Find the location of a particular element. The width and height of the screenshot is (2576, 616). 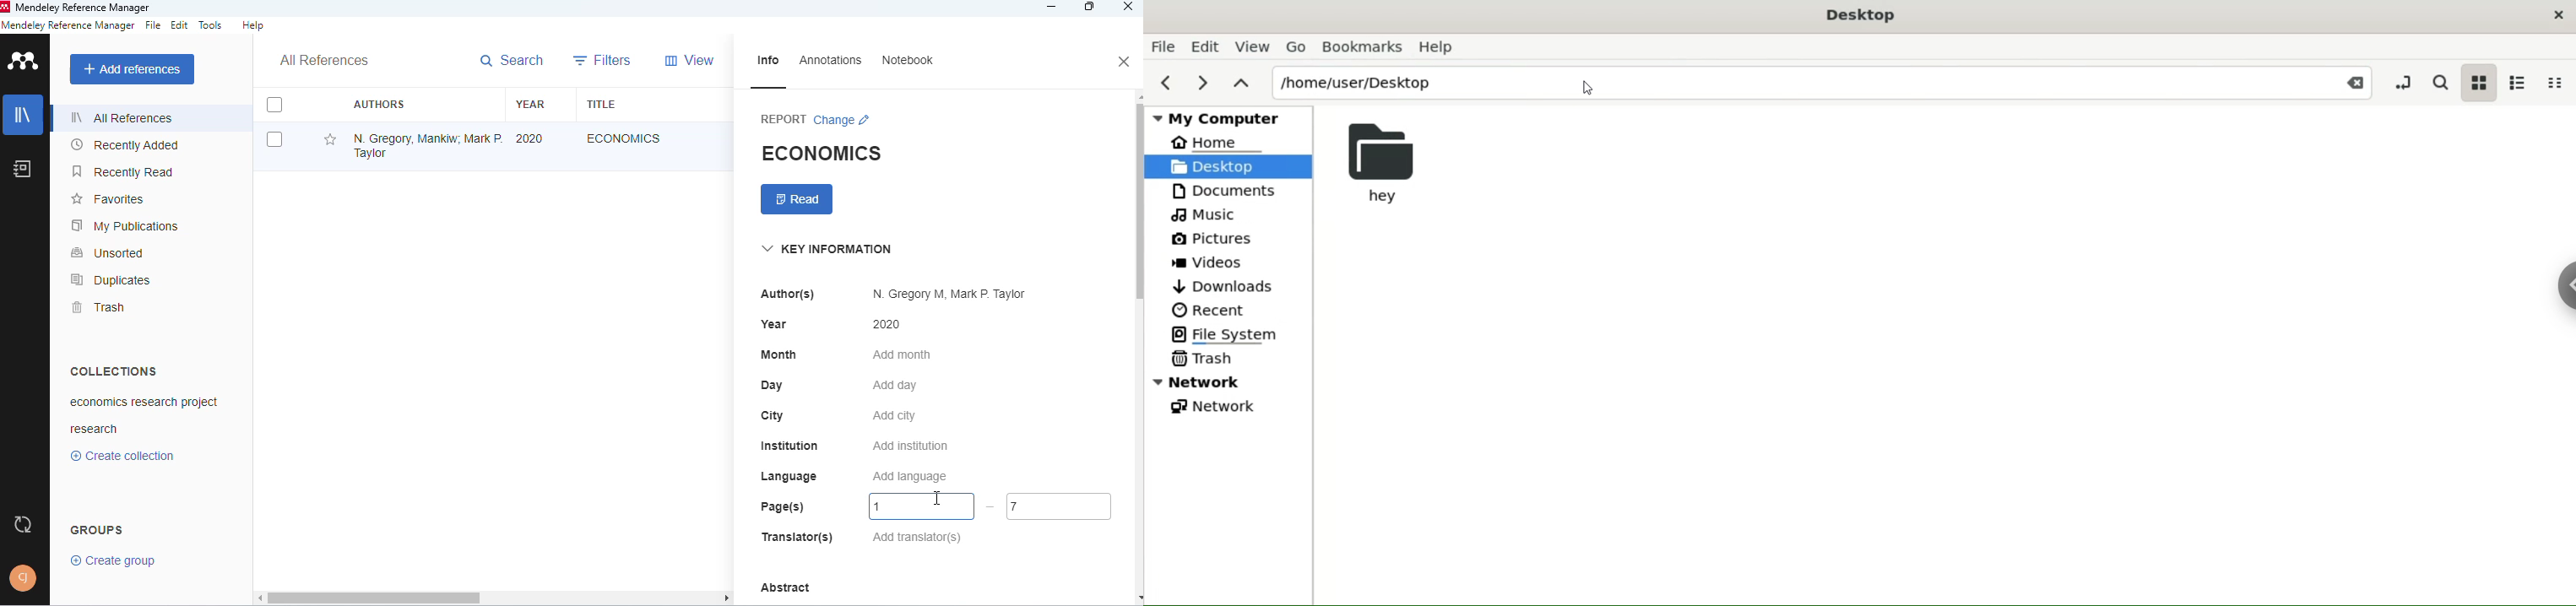

2020 is located at coordinates (529, 139).